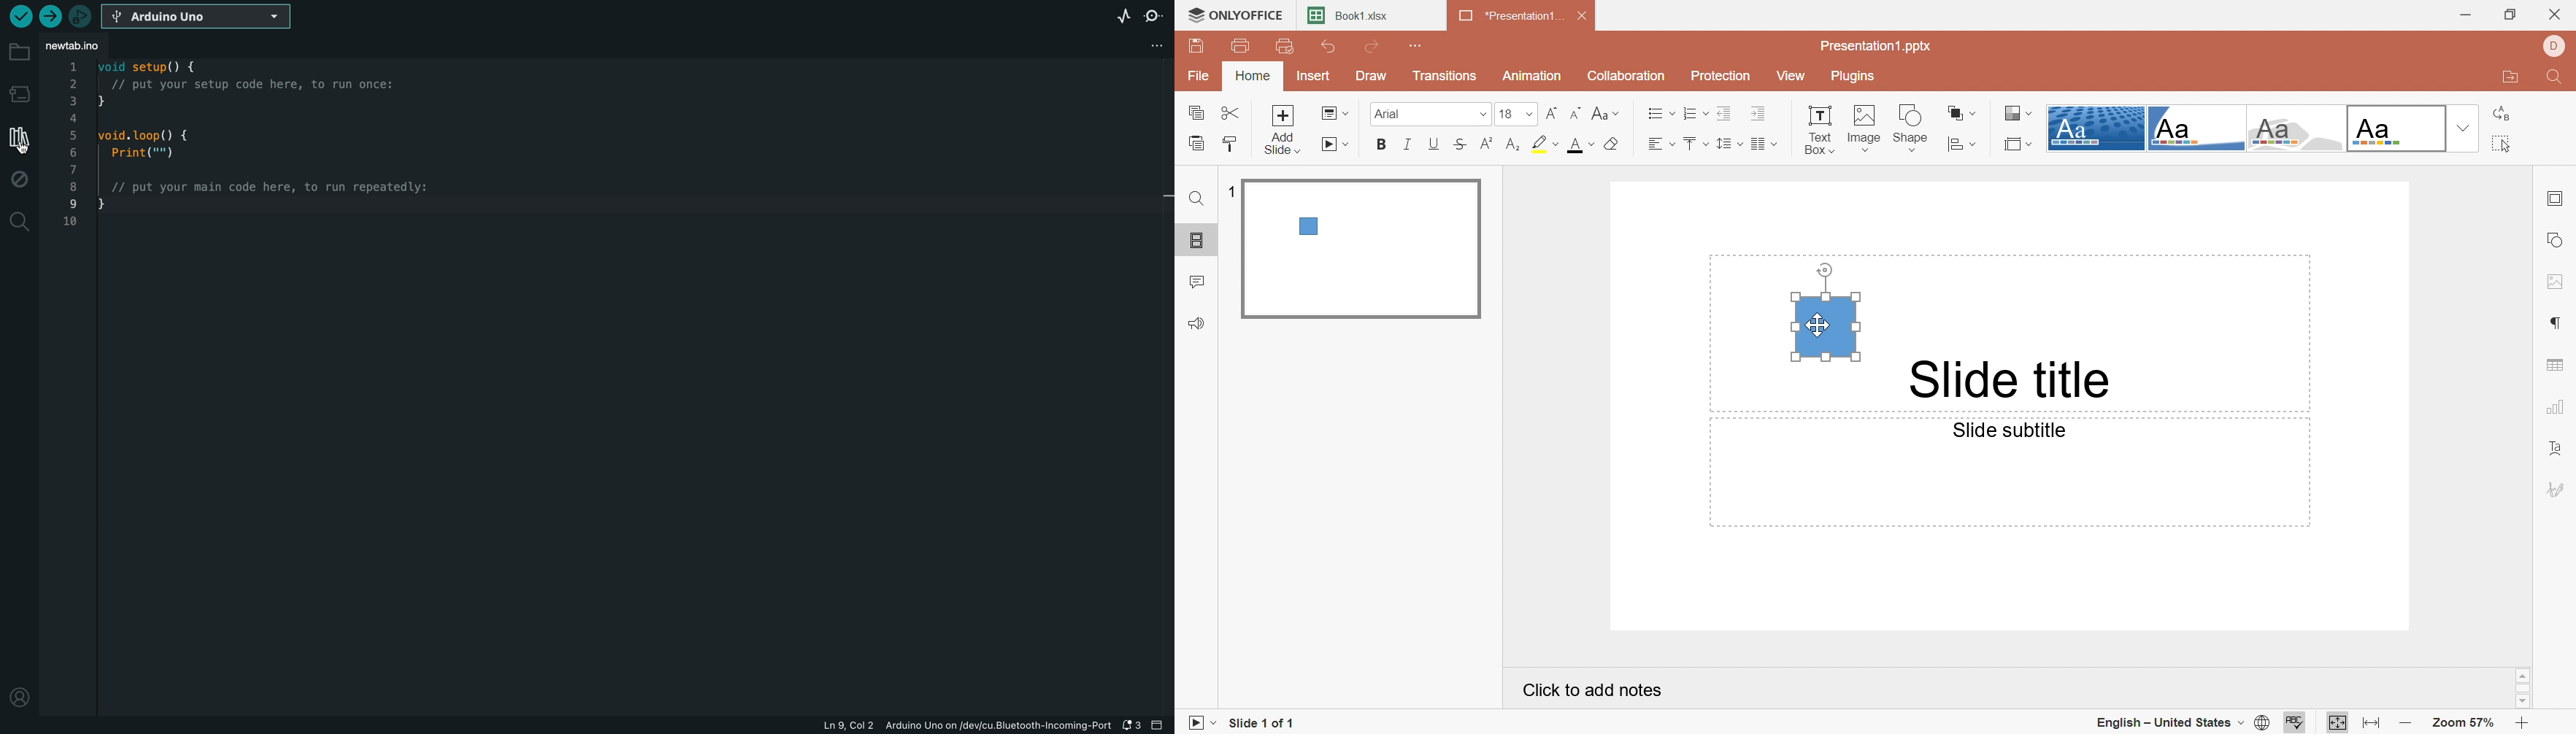 This screenshot has height=756, width=2576. I want to click on Drop Down, so click(2464, 128).